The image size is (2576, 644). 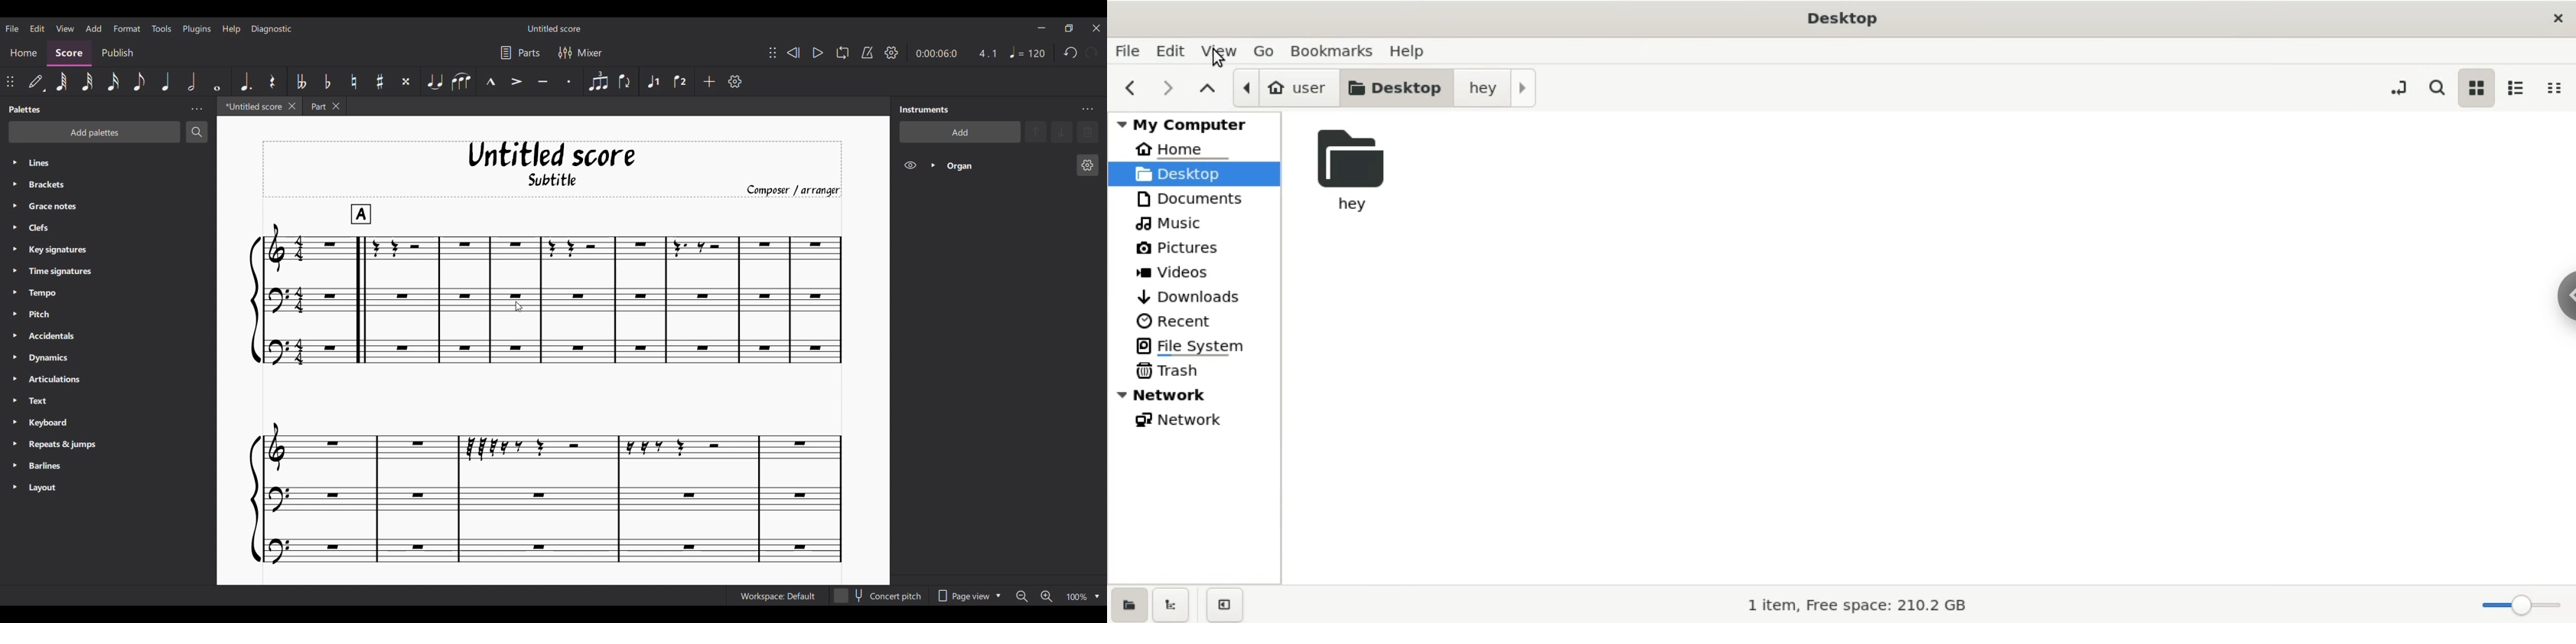 I want to click on Palette settings, so click(x=196, y=109).